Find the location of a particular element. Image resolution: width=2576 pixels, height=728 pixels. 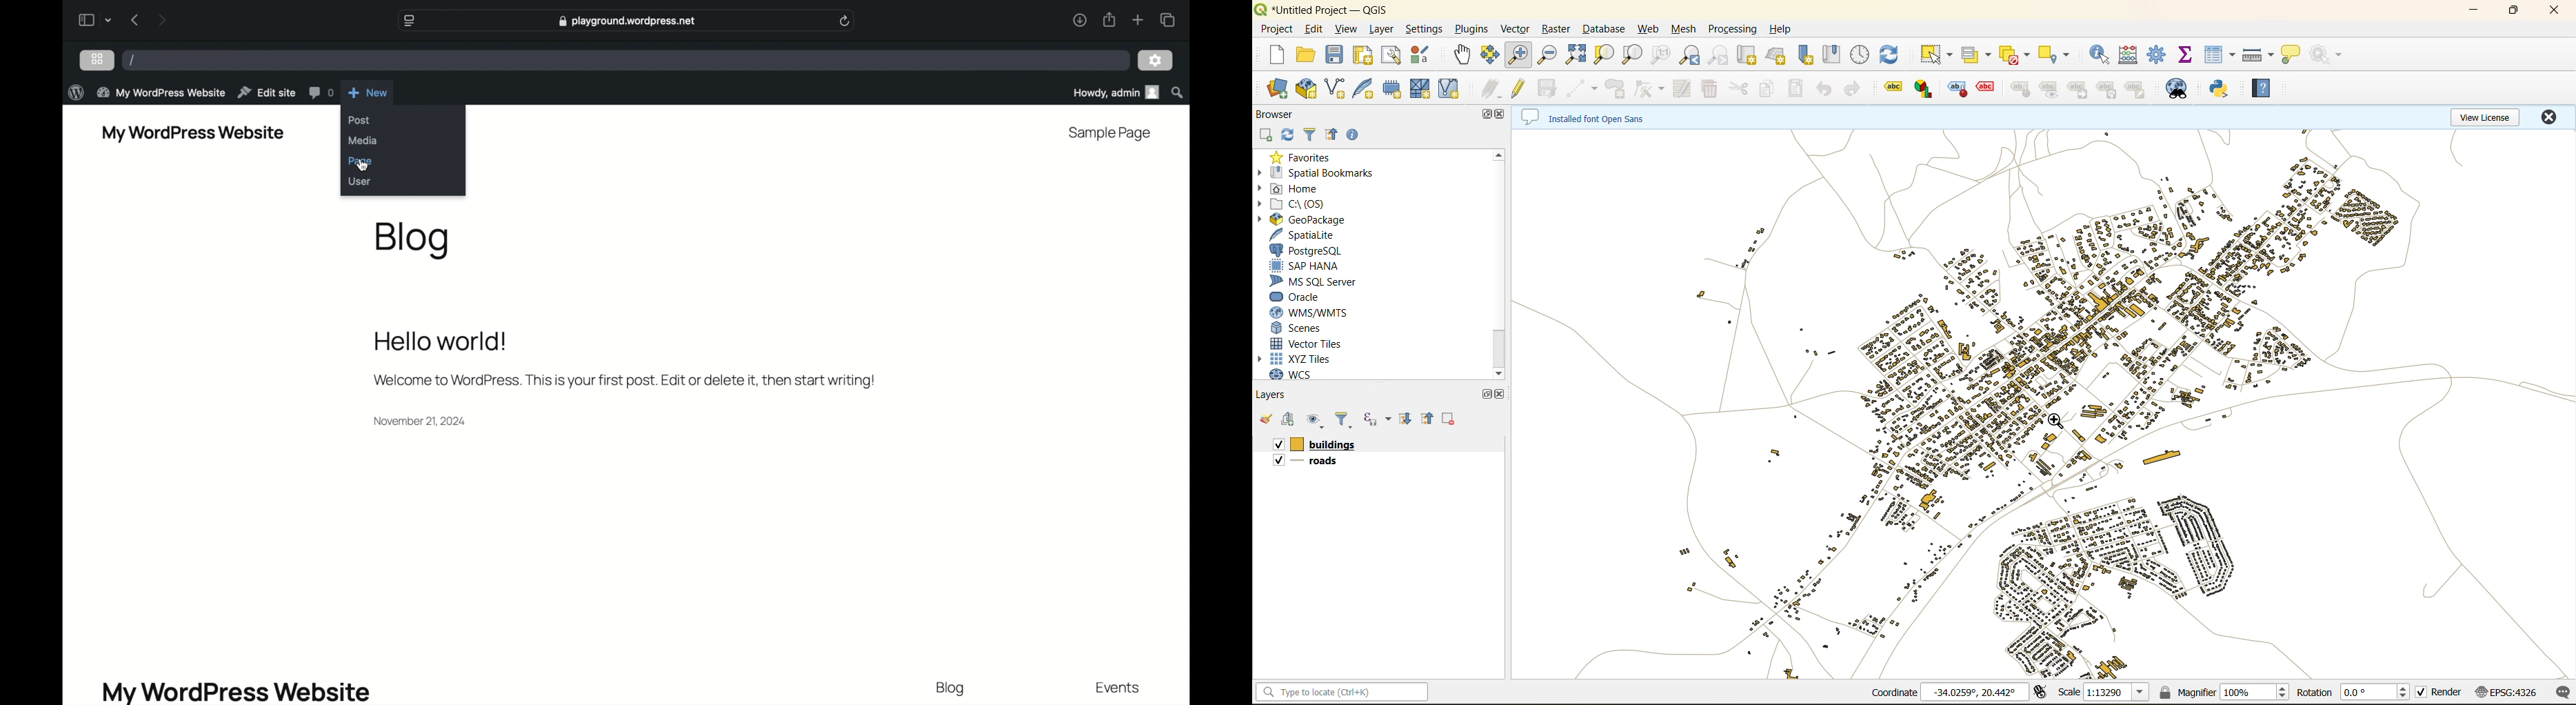

web address is located at coordinates (628, 21).